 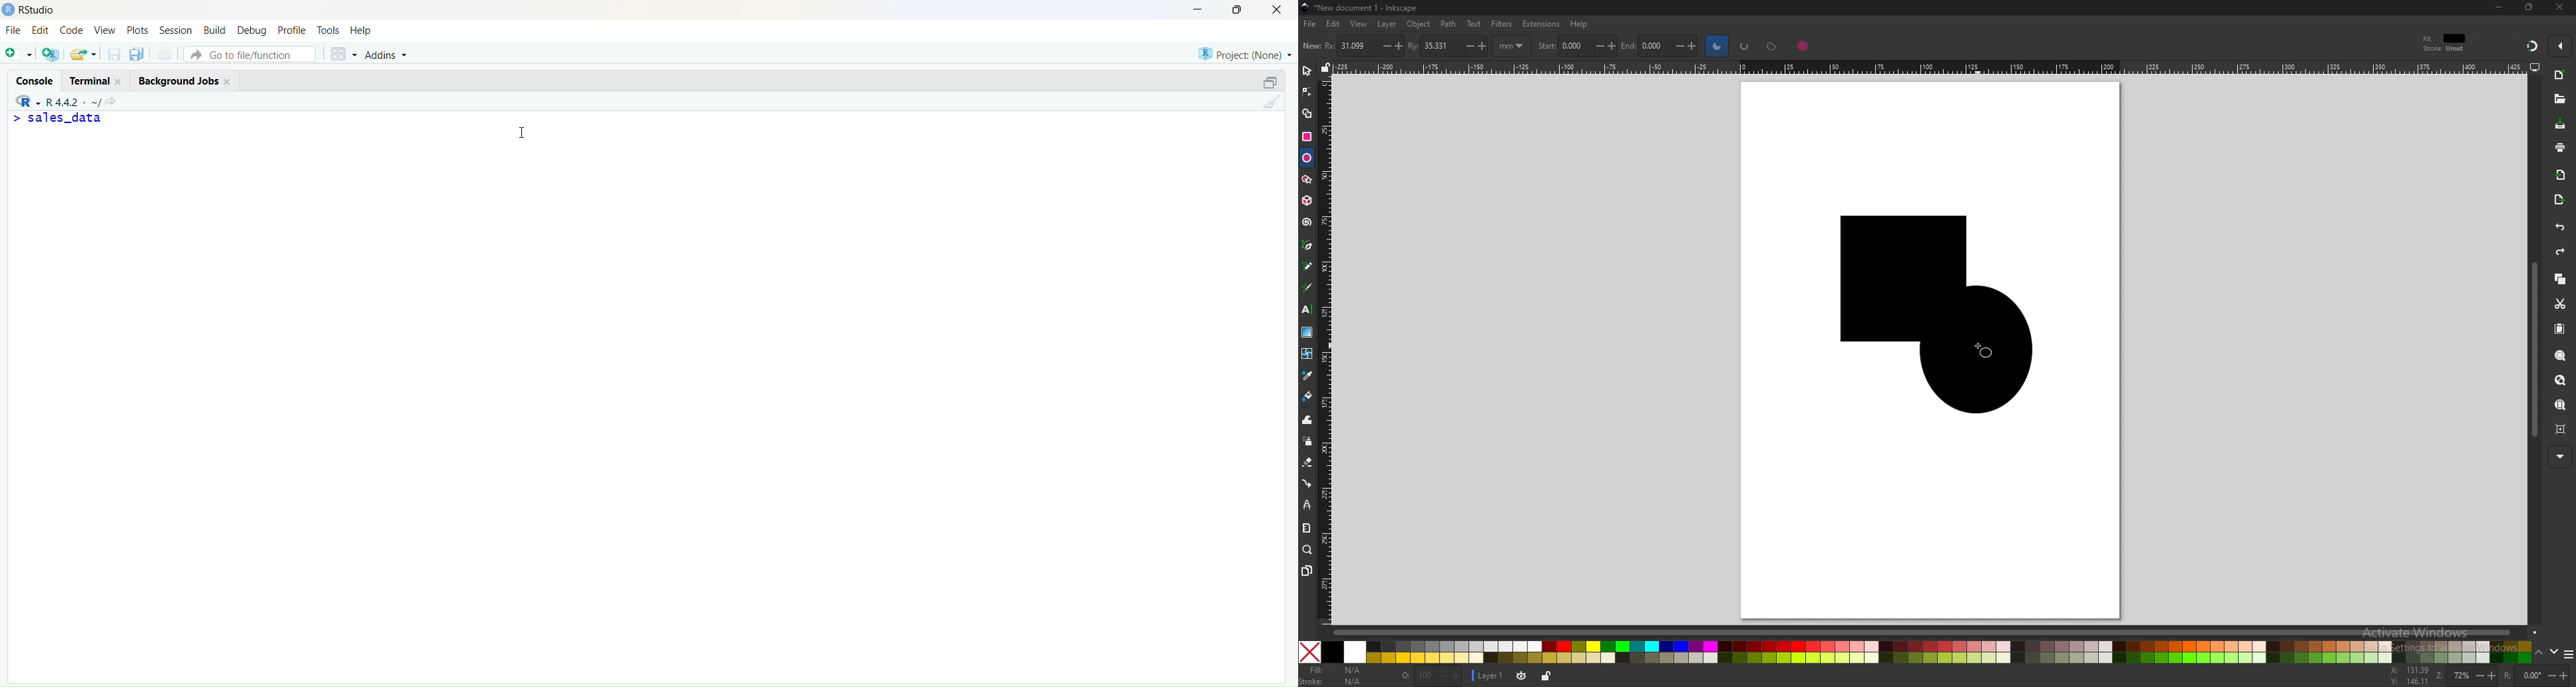 I want to click on minimise, so click(x=1189, y=8).